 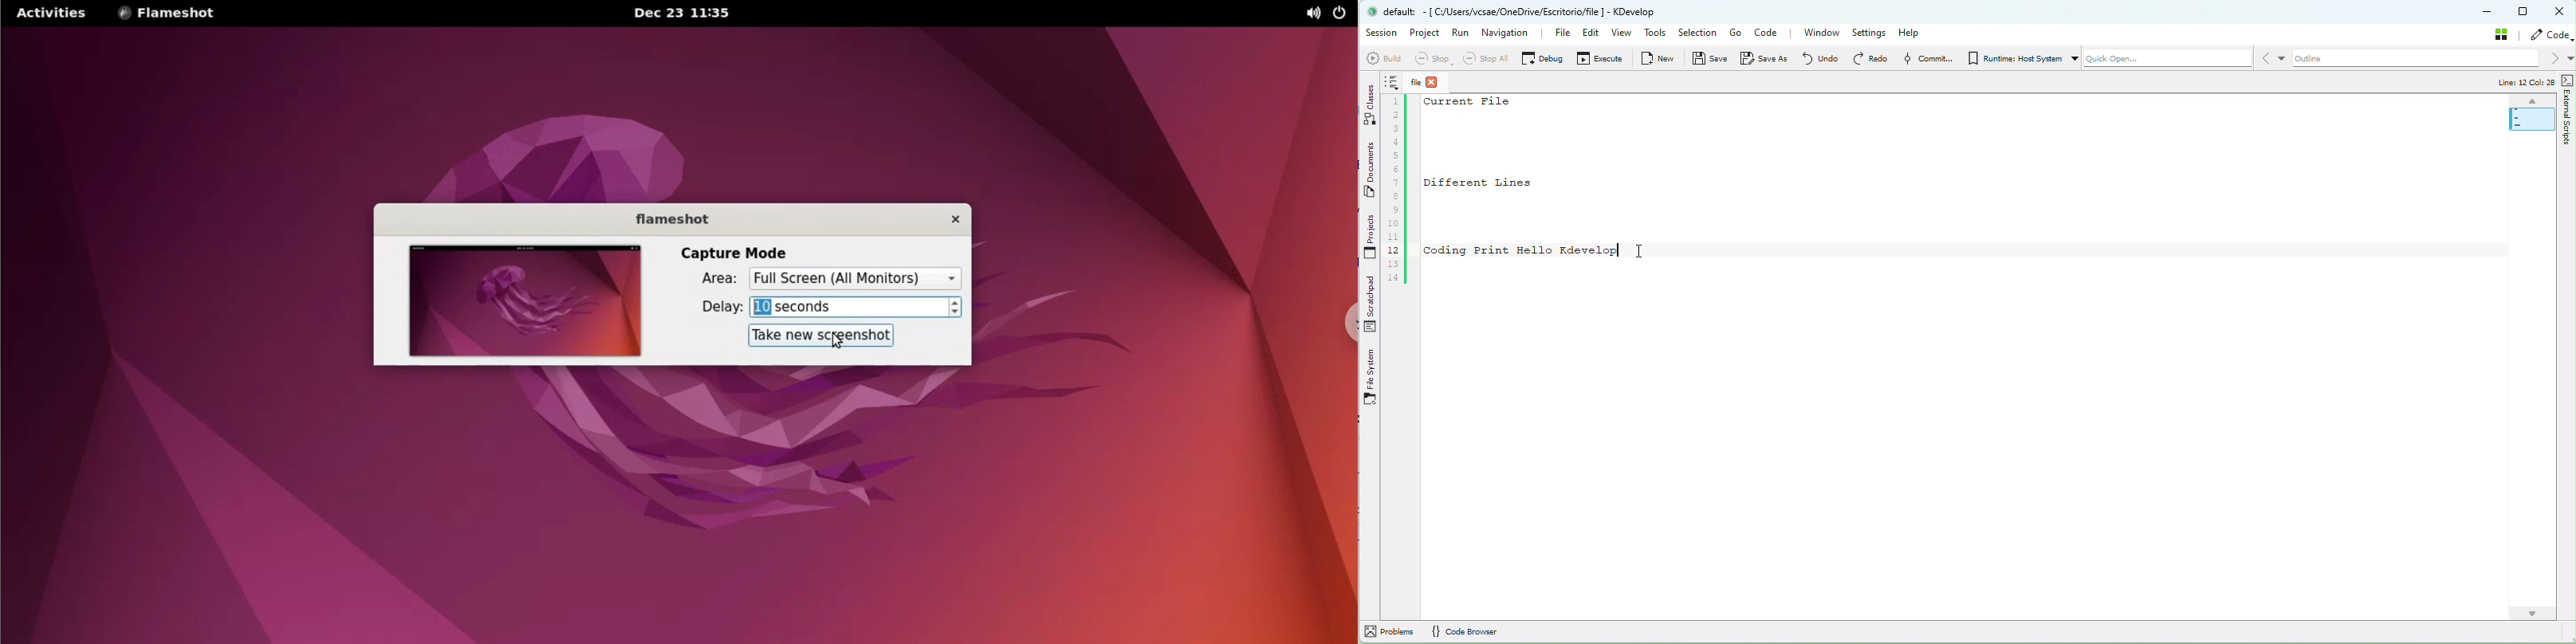 What do you see at coordinates (1432, 59) in the screenshot?
I see `stop` at bounding box center [1432, 59].